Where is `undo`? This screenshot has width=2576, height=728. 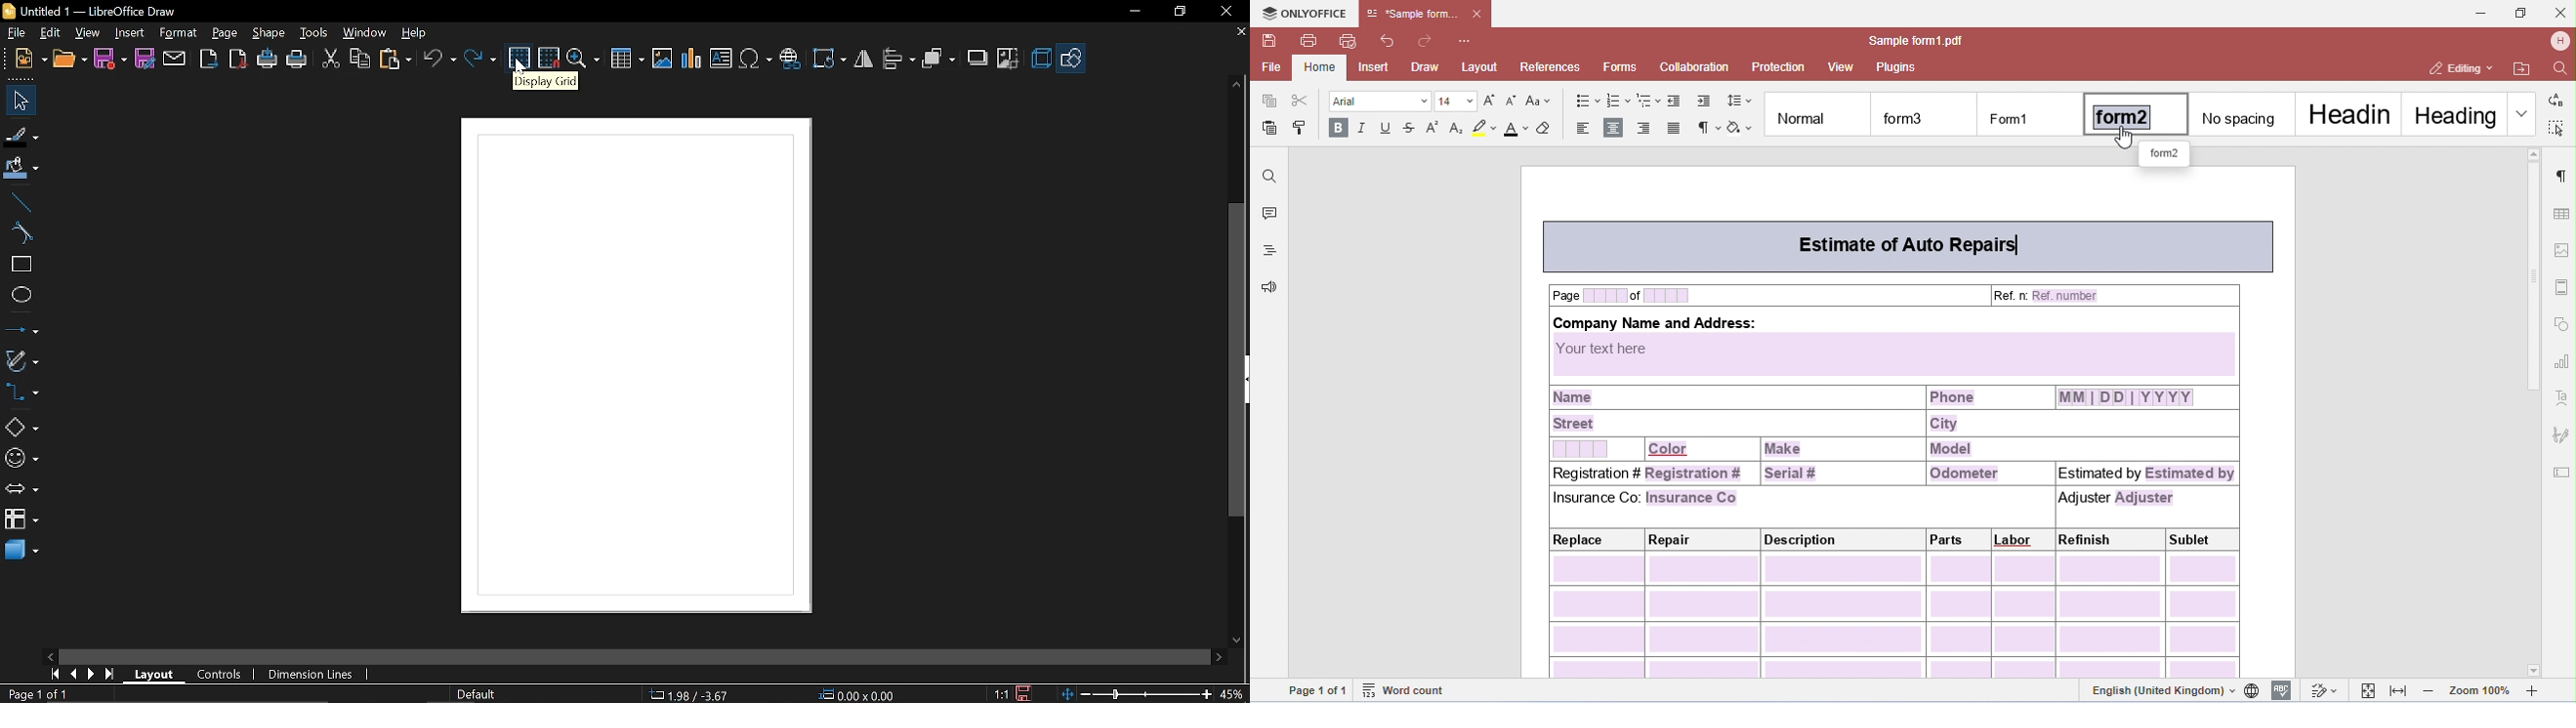 undo is located at coordinates (439, 58).